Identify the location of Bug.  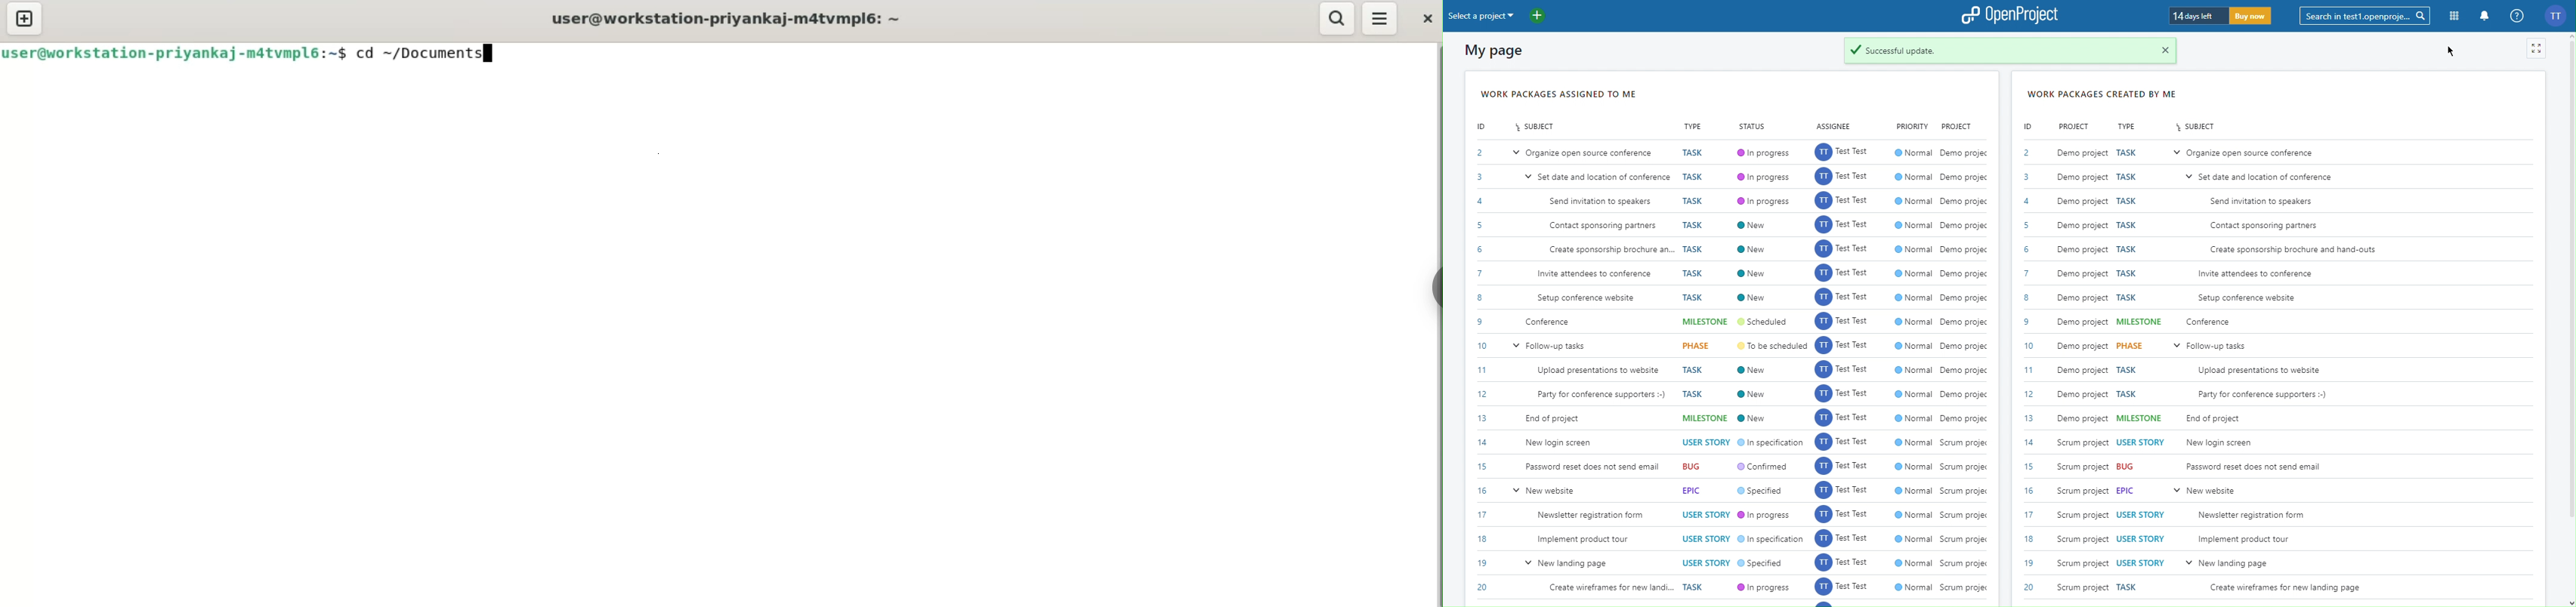
(1698, 468).